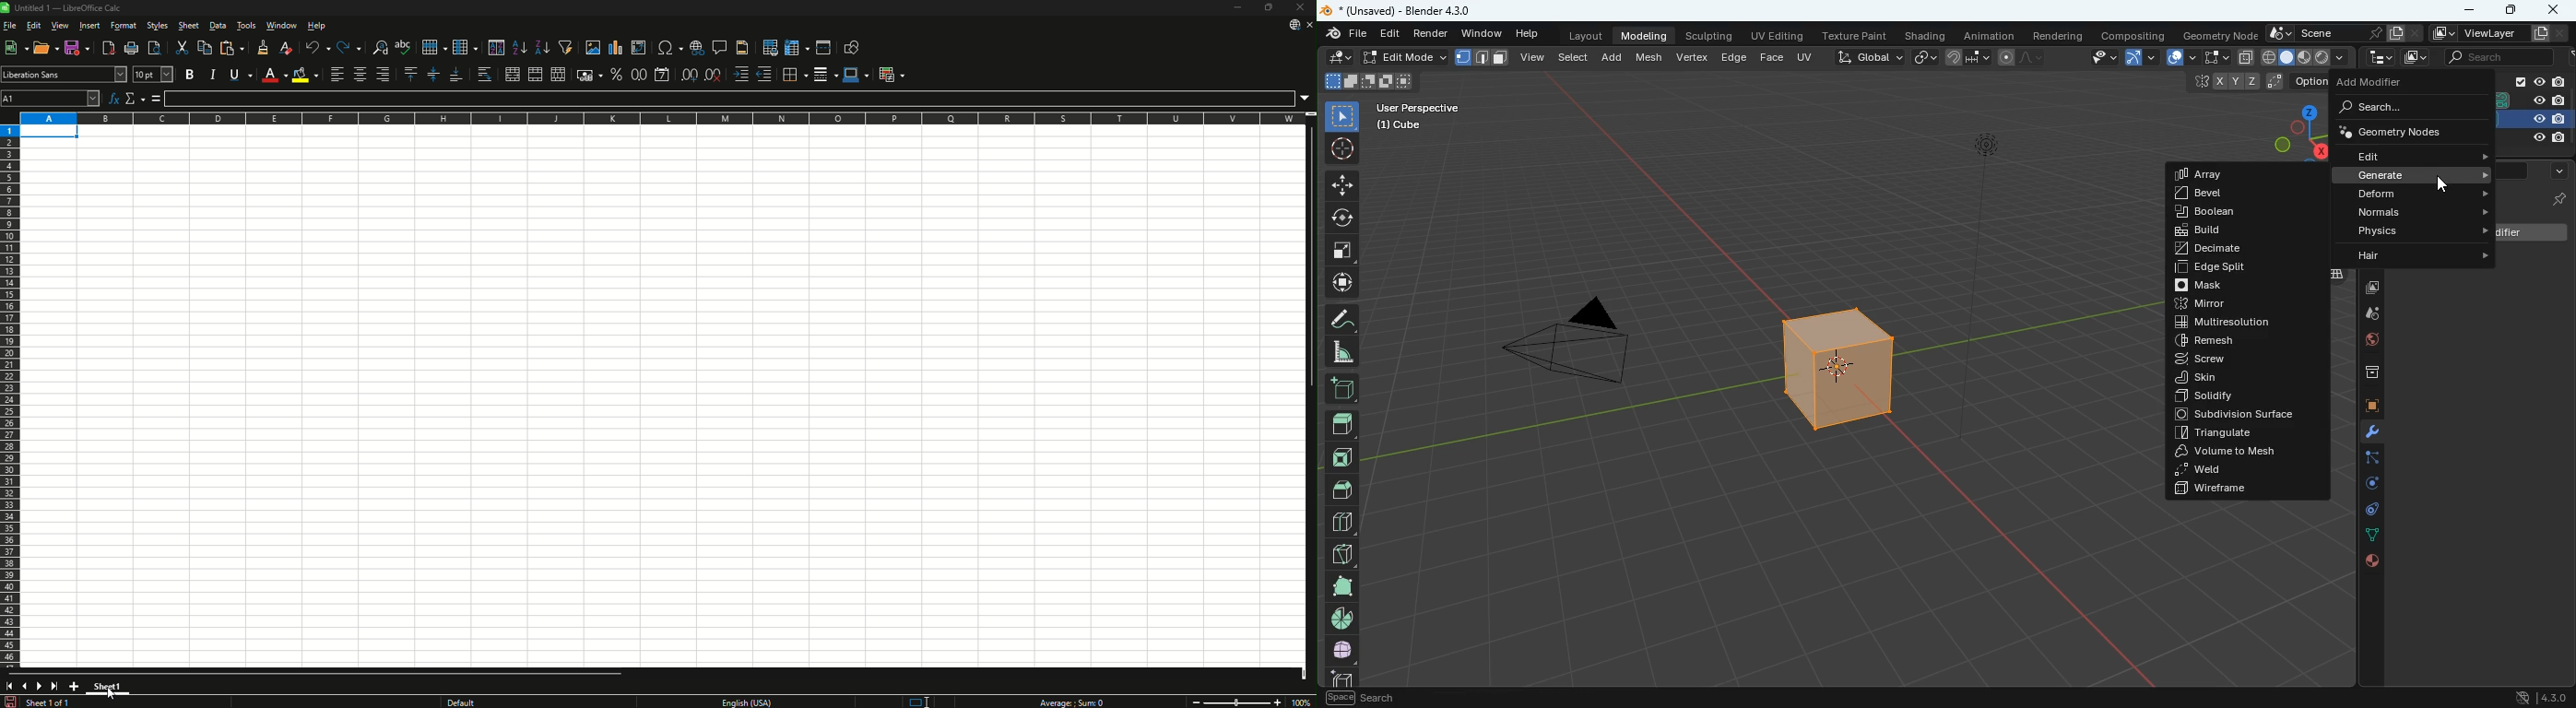  What do you see at coordinates (617, 74) in the screenshot?
I see `Format as Percentage` at bounding box center [617, 74].